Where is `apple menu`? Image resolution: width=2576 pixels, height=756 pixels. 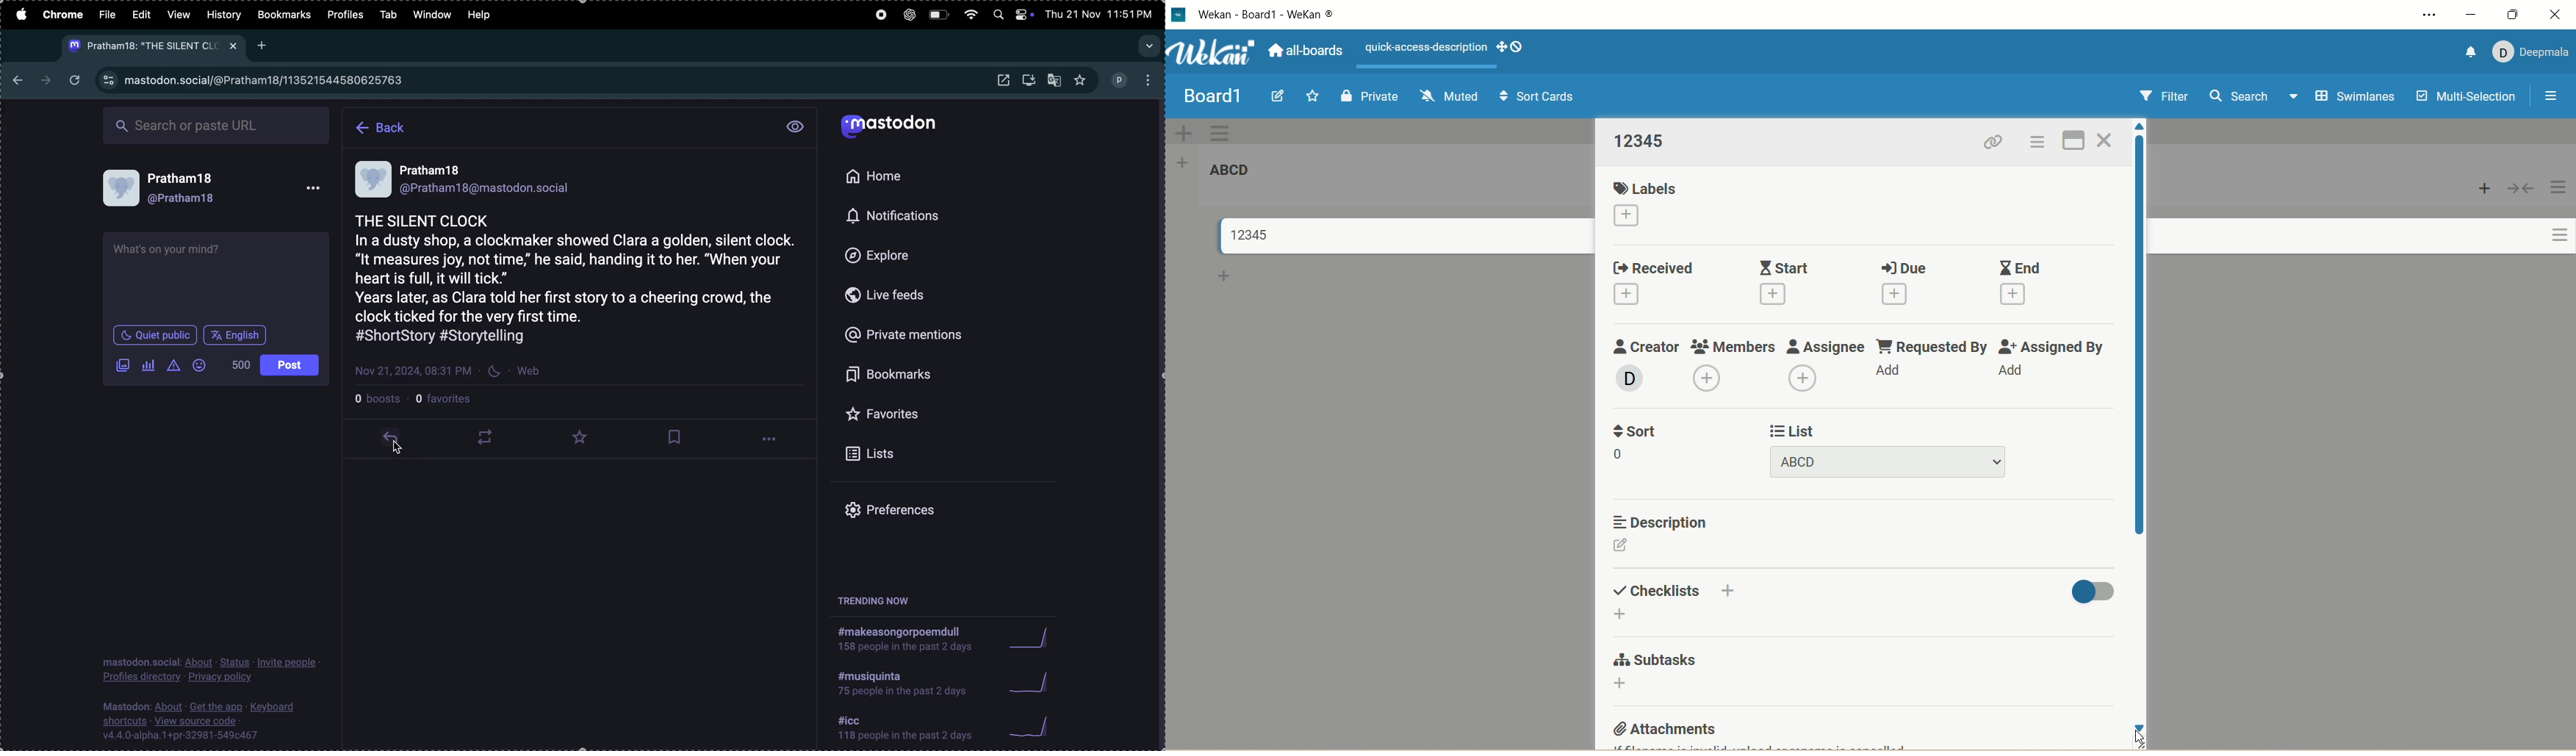 apple menu is located at coordinates (20, 14).